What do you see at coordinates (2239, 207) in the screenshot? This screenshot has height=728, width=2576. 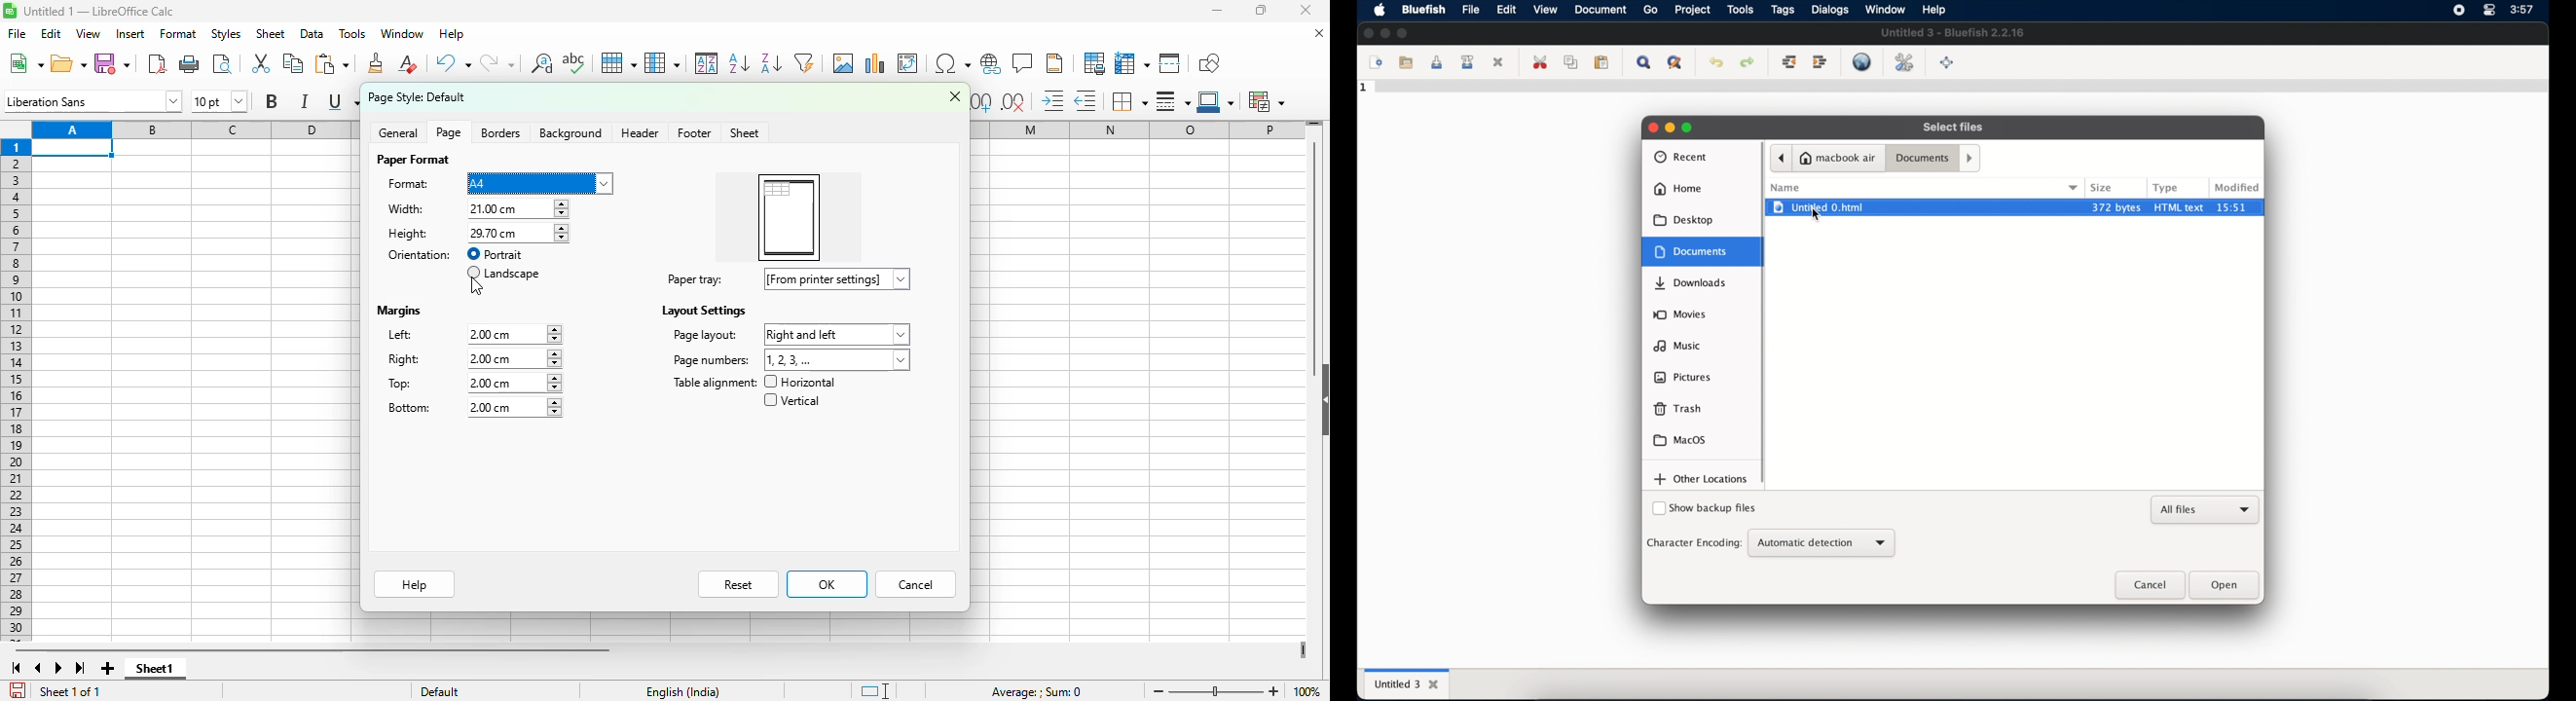 I see `15  : 51` at bounding box center [2239, 207].